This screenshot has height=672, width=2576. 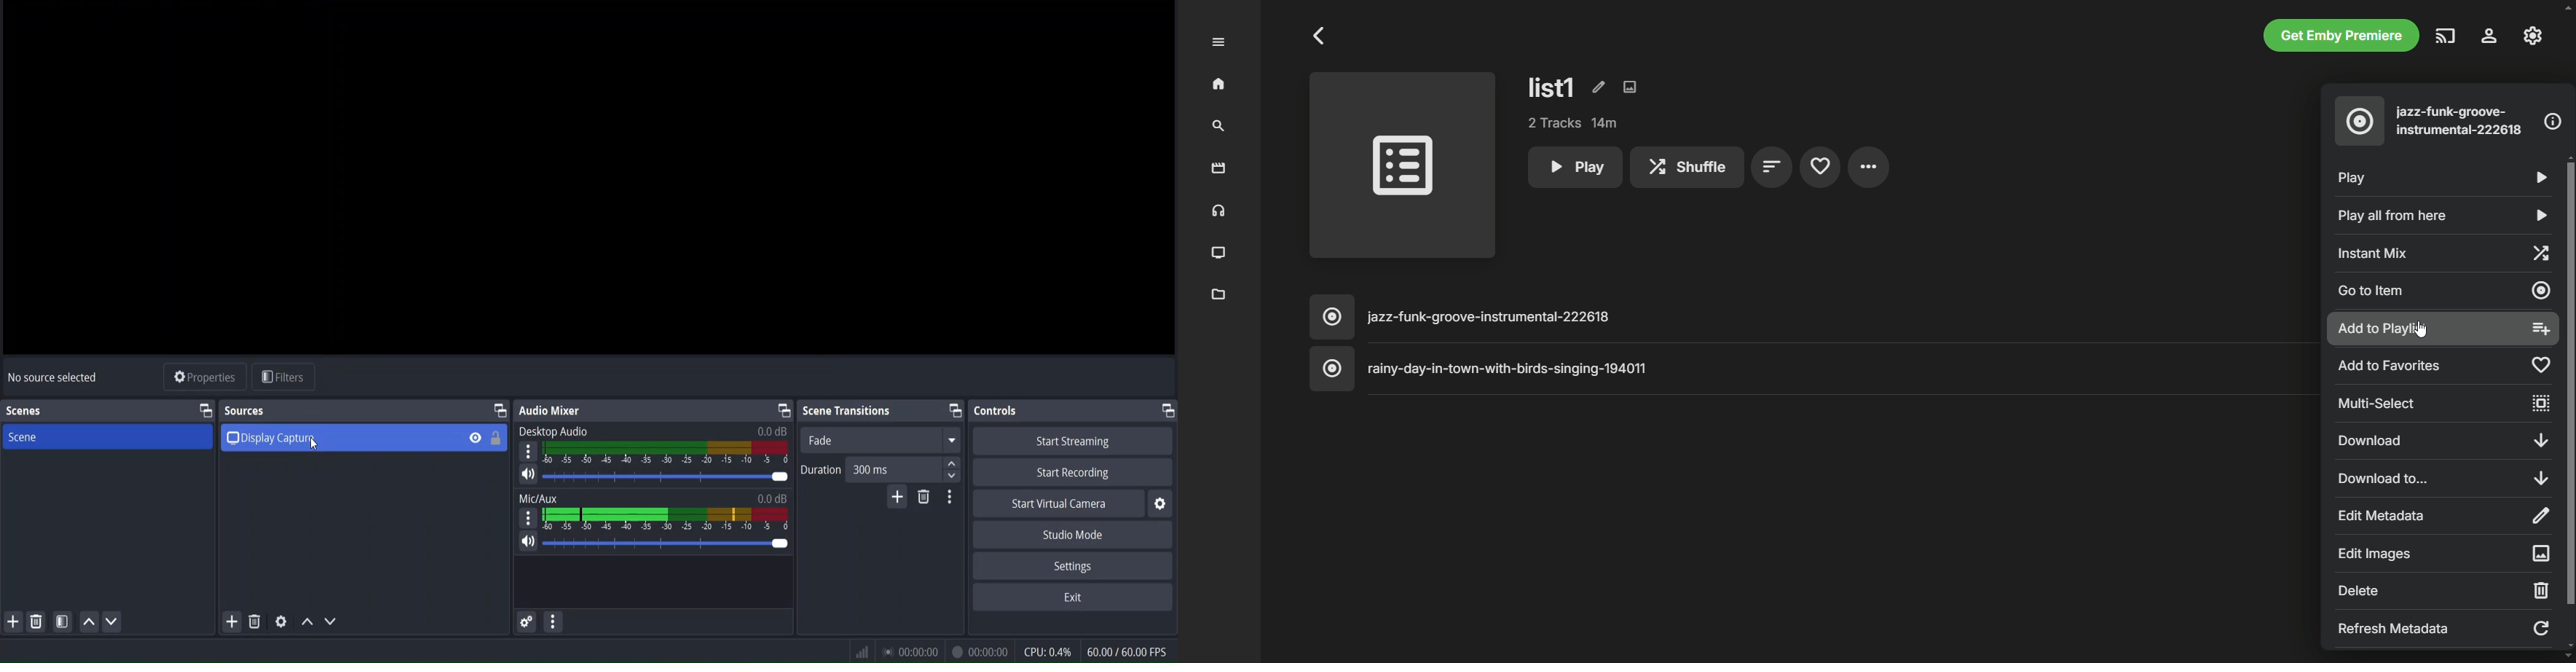 What do you see at coordinates (476, 438) in the screenshot?
I see `hide` at bounding box center [476, 438].